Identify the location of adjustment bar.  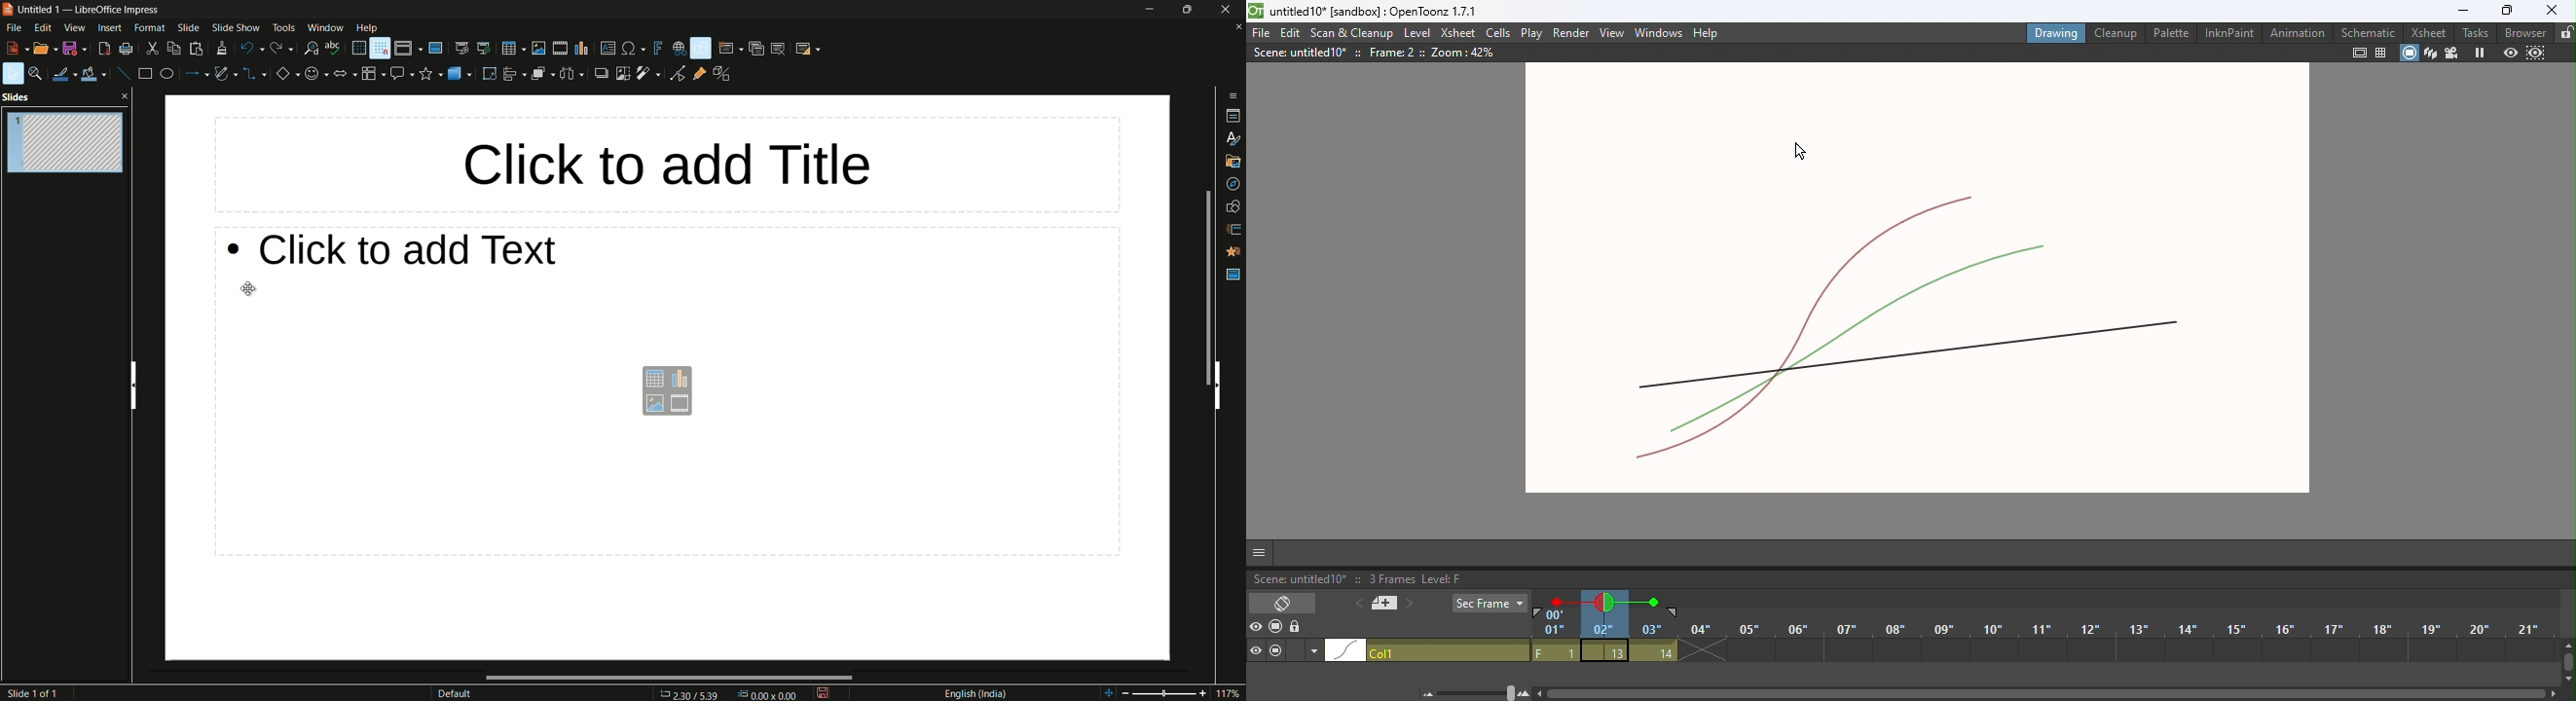
(1165, 695).